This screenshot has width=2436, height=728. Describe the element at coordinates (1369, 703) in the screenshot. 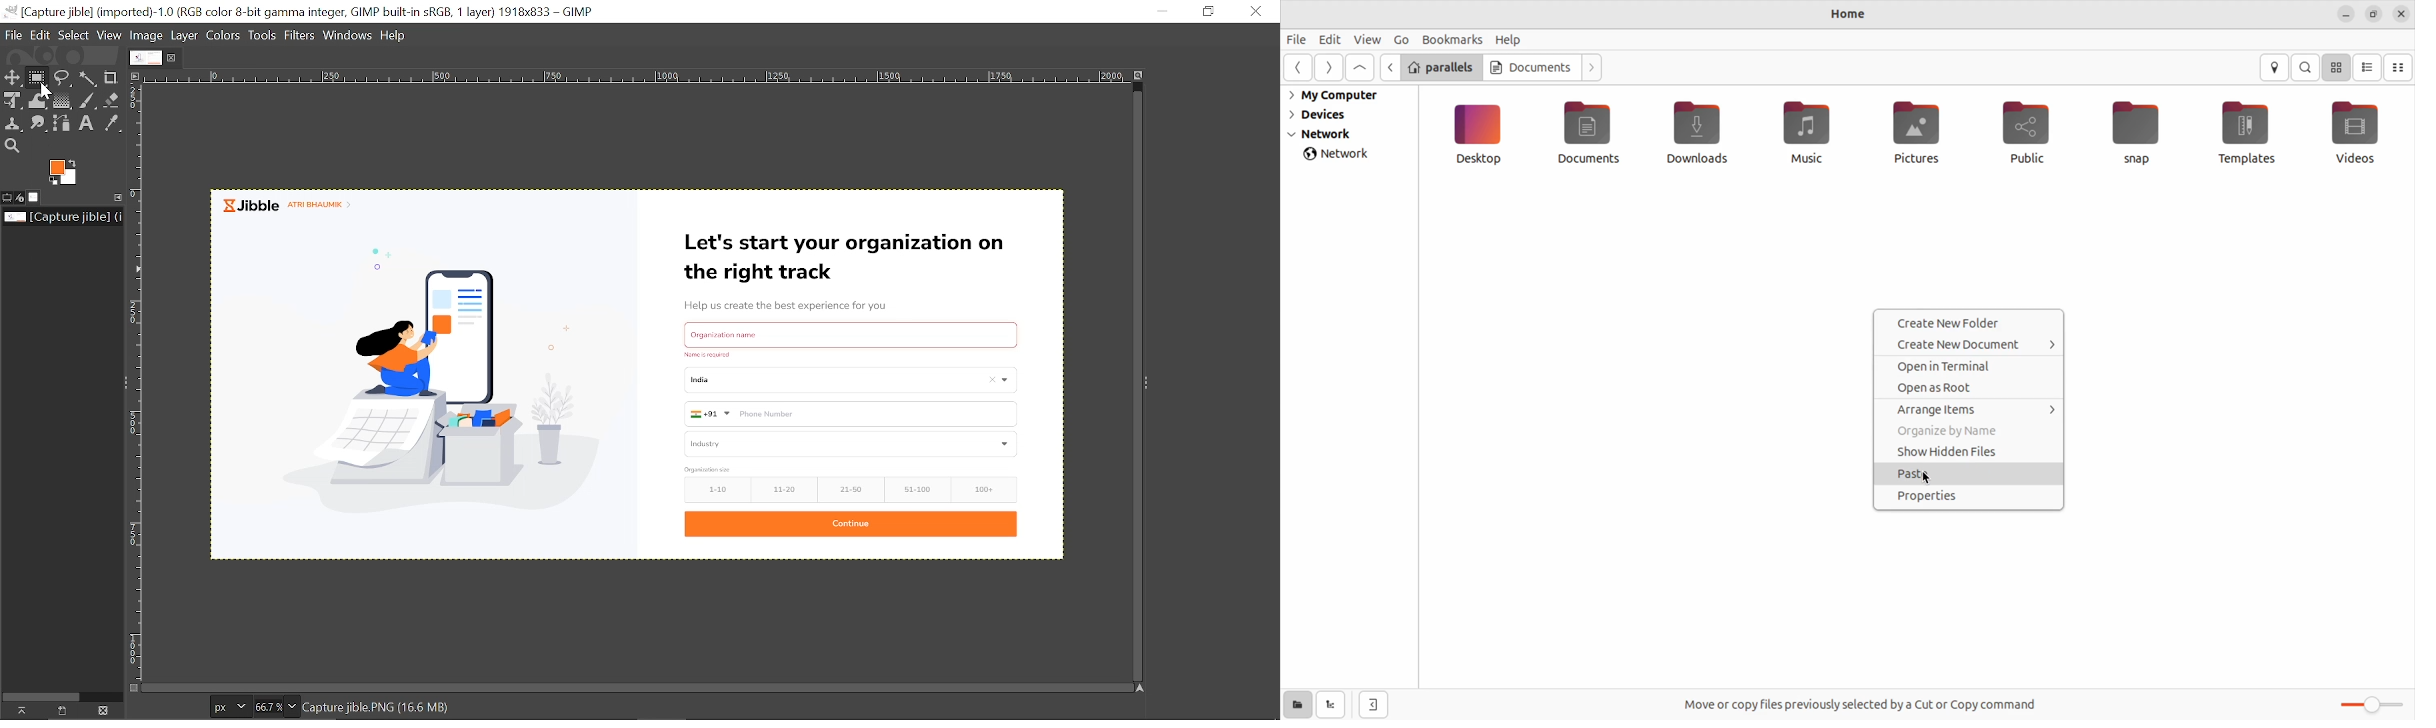

I see `Hideside bar` at that location.